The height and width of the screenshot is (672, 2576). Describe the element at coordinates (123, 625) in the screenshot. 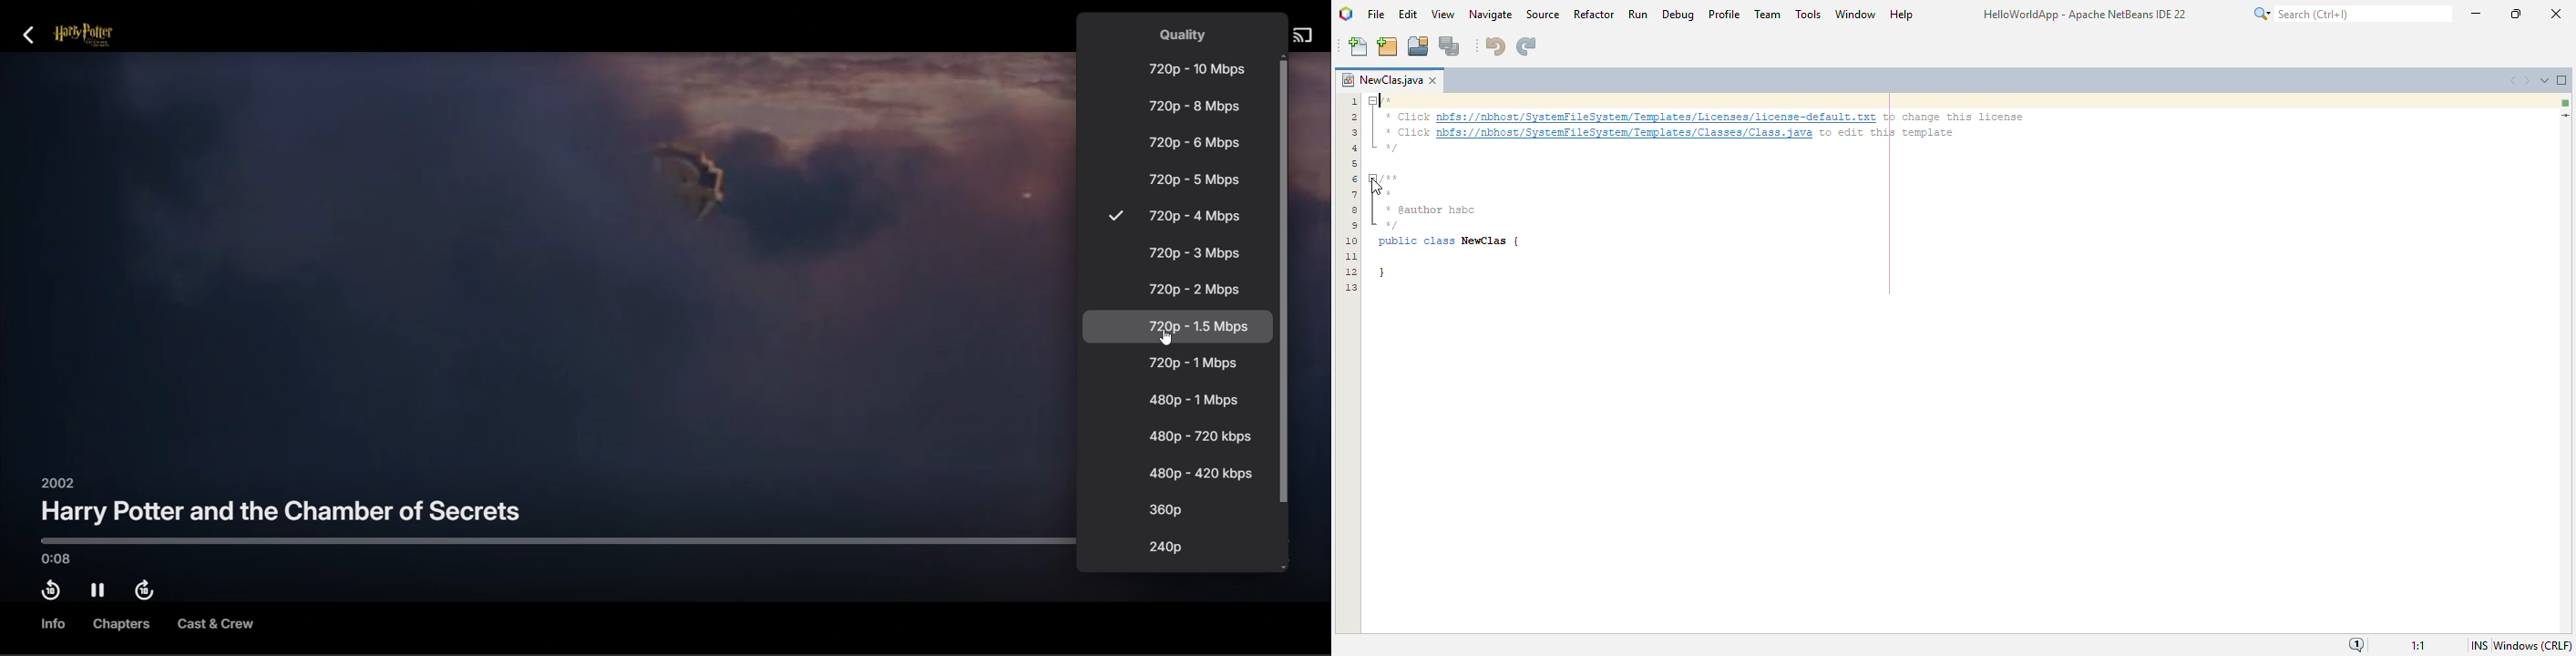

I see `Chapters` at that location.